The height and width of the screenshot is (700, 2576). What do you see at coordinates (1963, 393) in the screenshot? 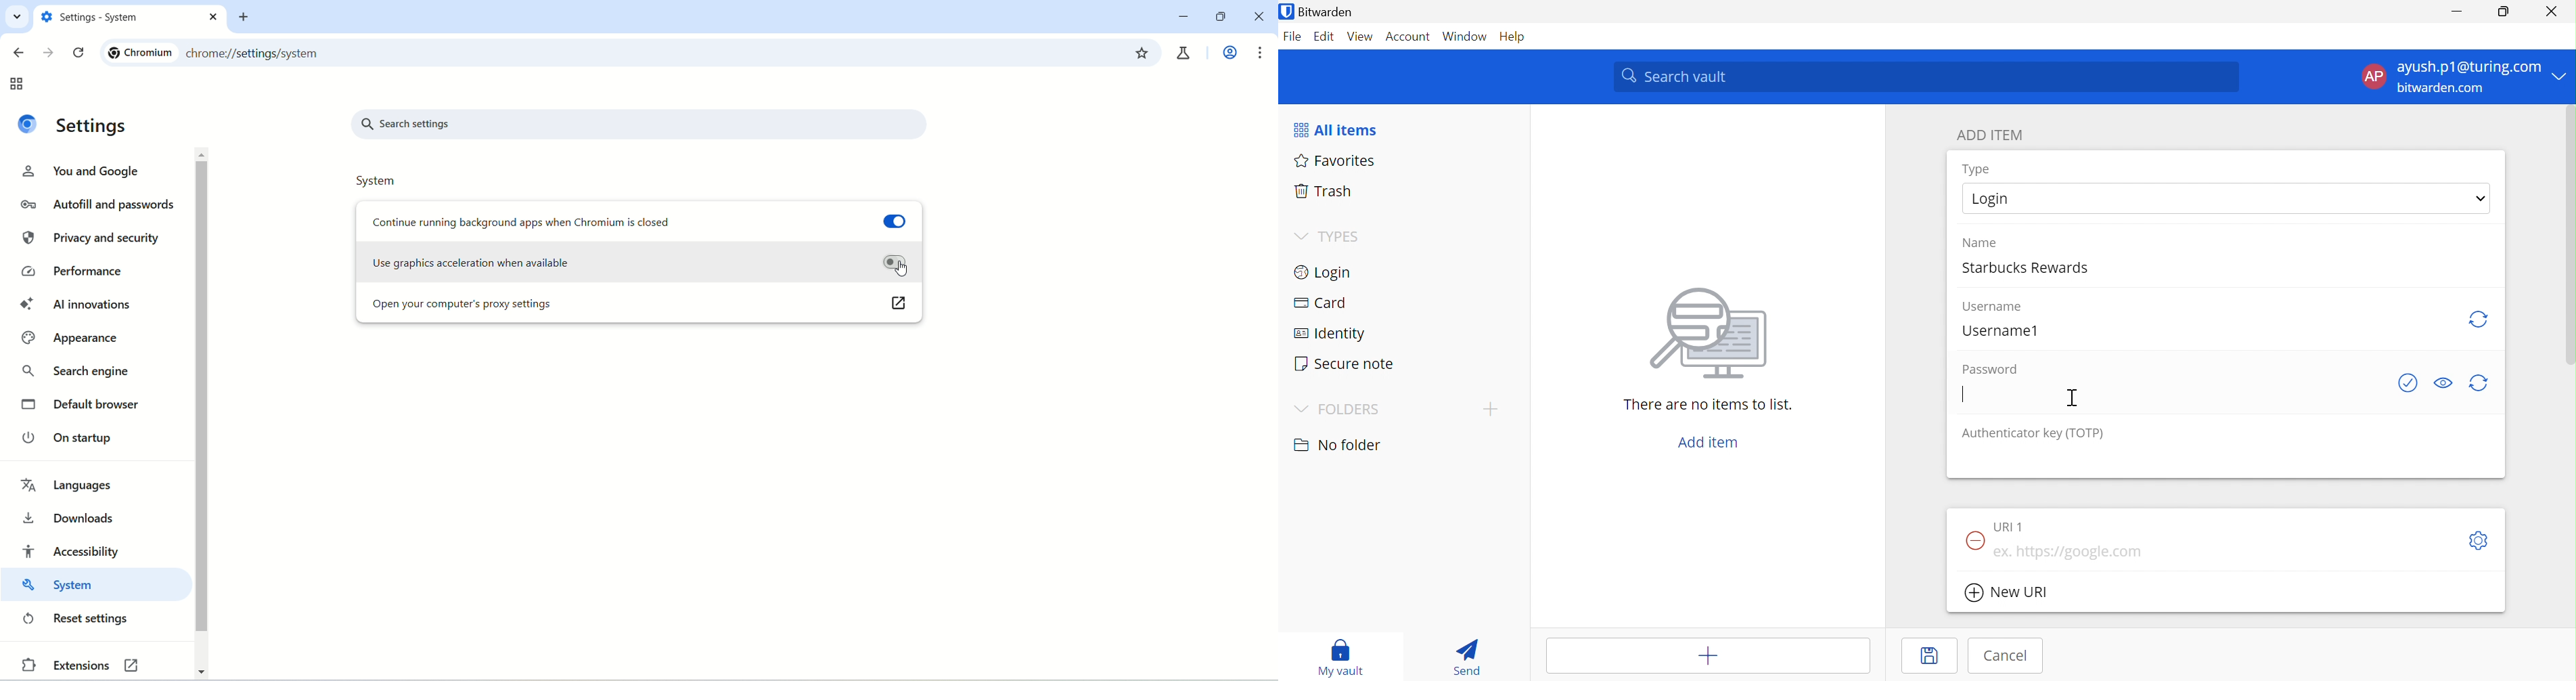
I see `Typing Cursor` at bounding box center [1963, 393].